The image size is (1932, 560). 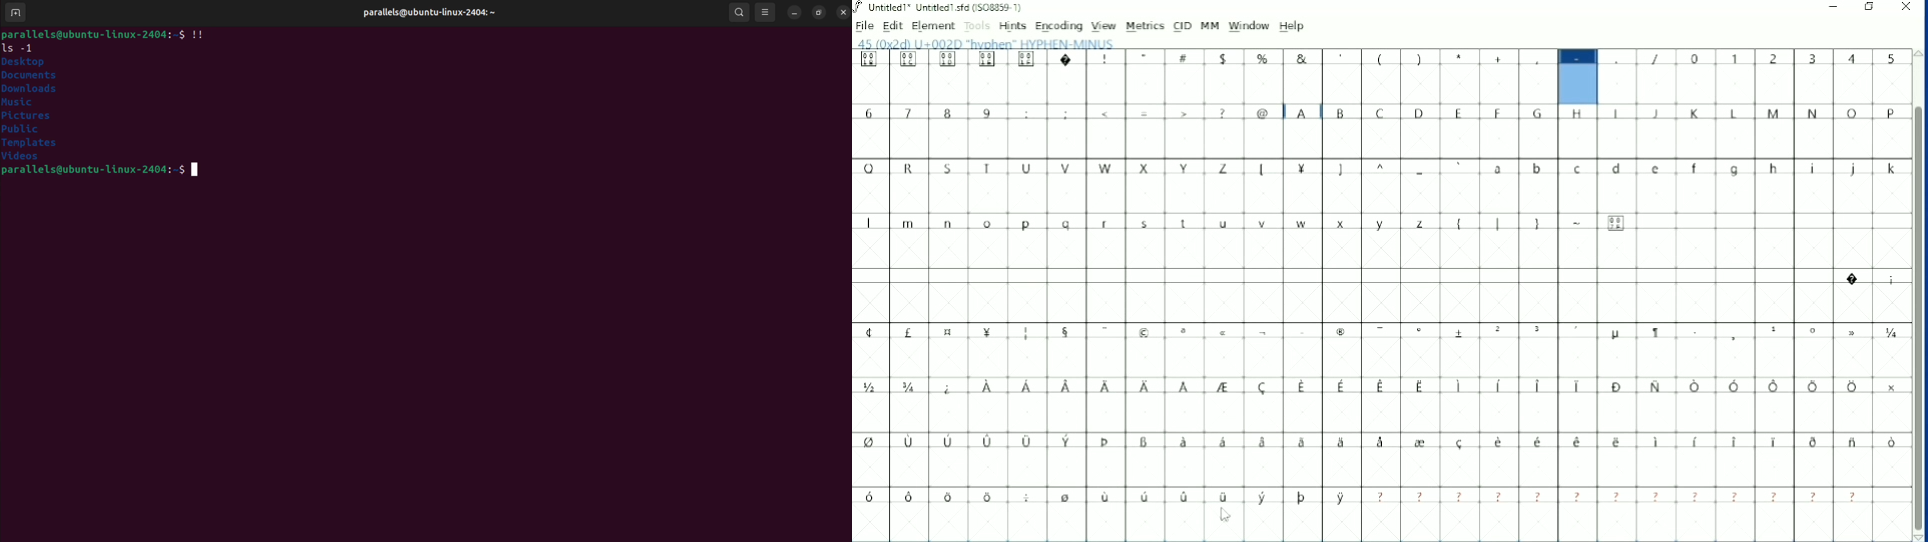 What do you see at coordinates (1380, 333) in the screenshot?
I see `Symbols` at bounding box center [1380, 333].